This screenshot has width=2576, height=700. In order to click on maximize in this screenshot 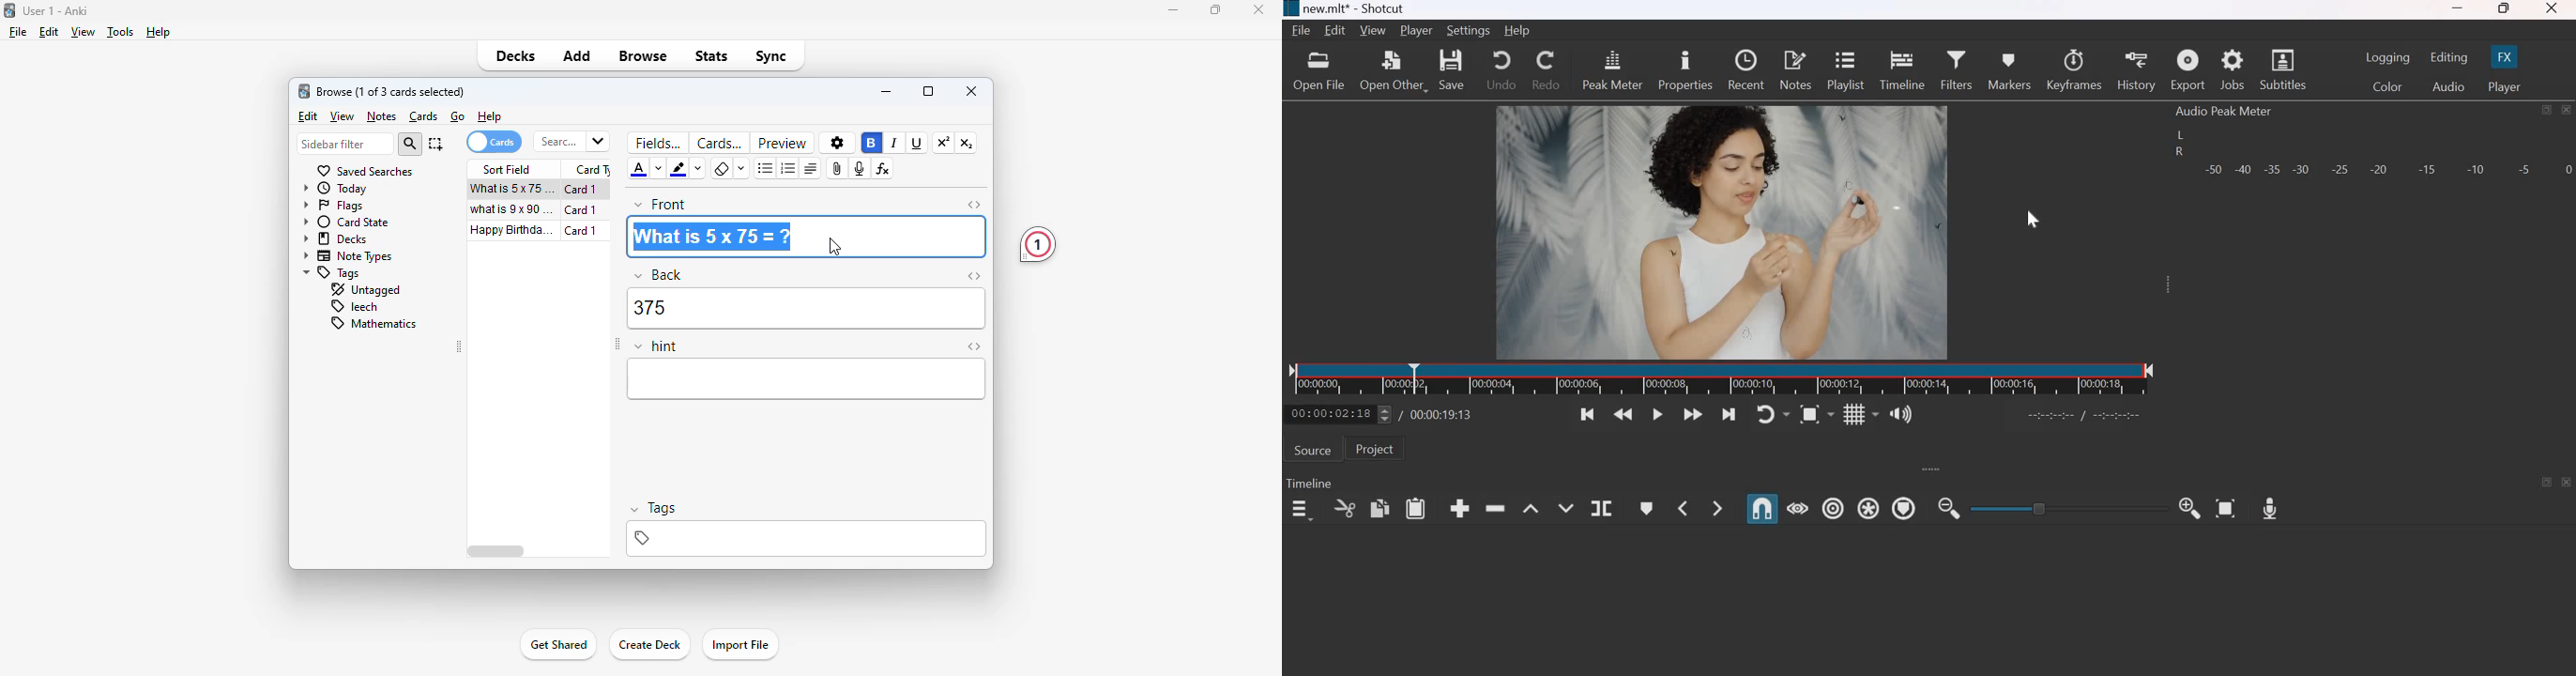, I will do `click(2548, 109)`.